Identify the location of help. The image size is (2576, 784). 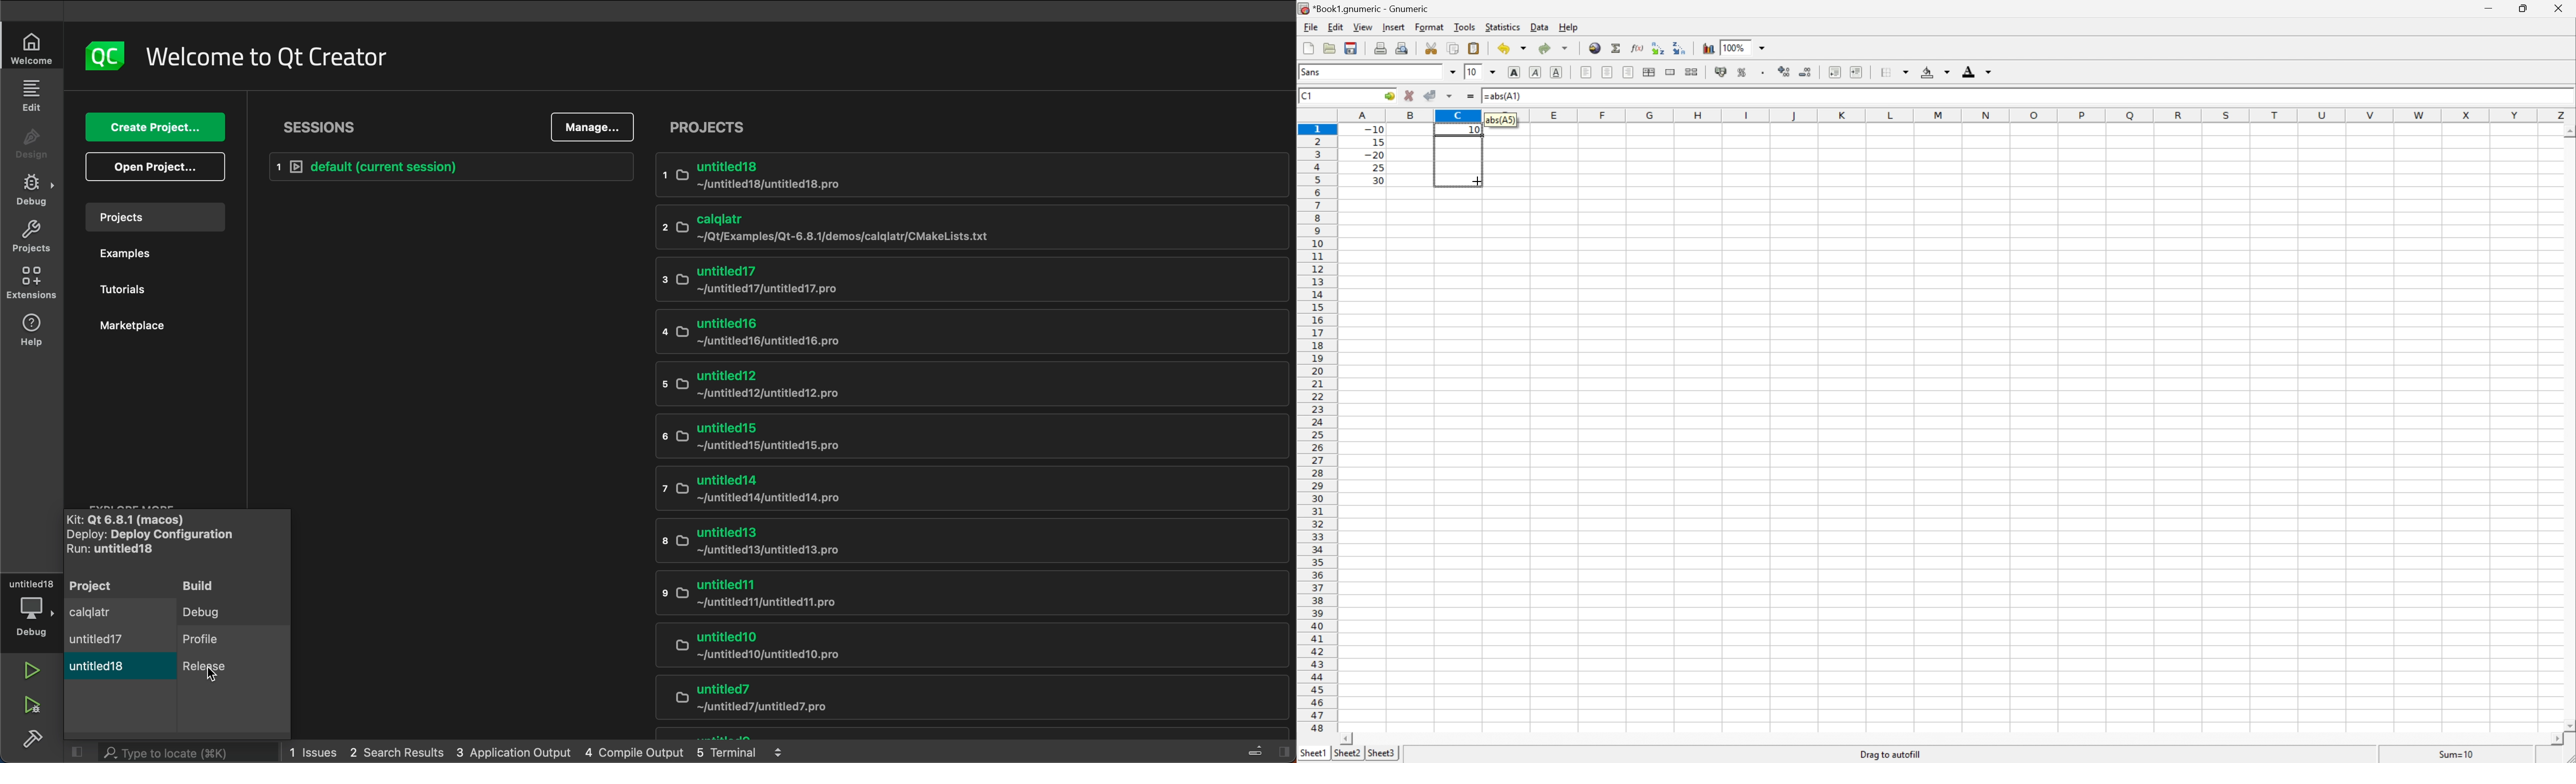
(31, 331).